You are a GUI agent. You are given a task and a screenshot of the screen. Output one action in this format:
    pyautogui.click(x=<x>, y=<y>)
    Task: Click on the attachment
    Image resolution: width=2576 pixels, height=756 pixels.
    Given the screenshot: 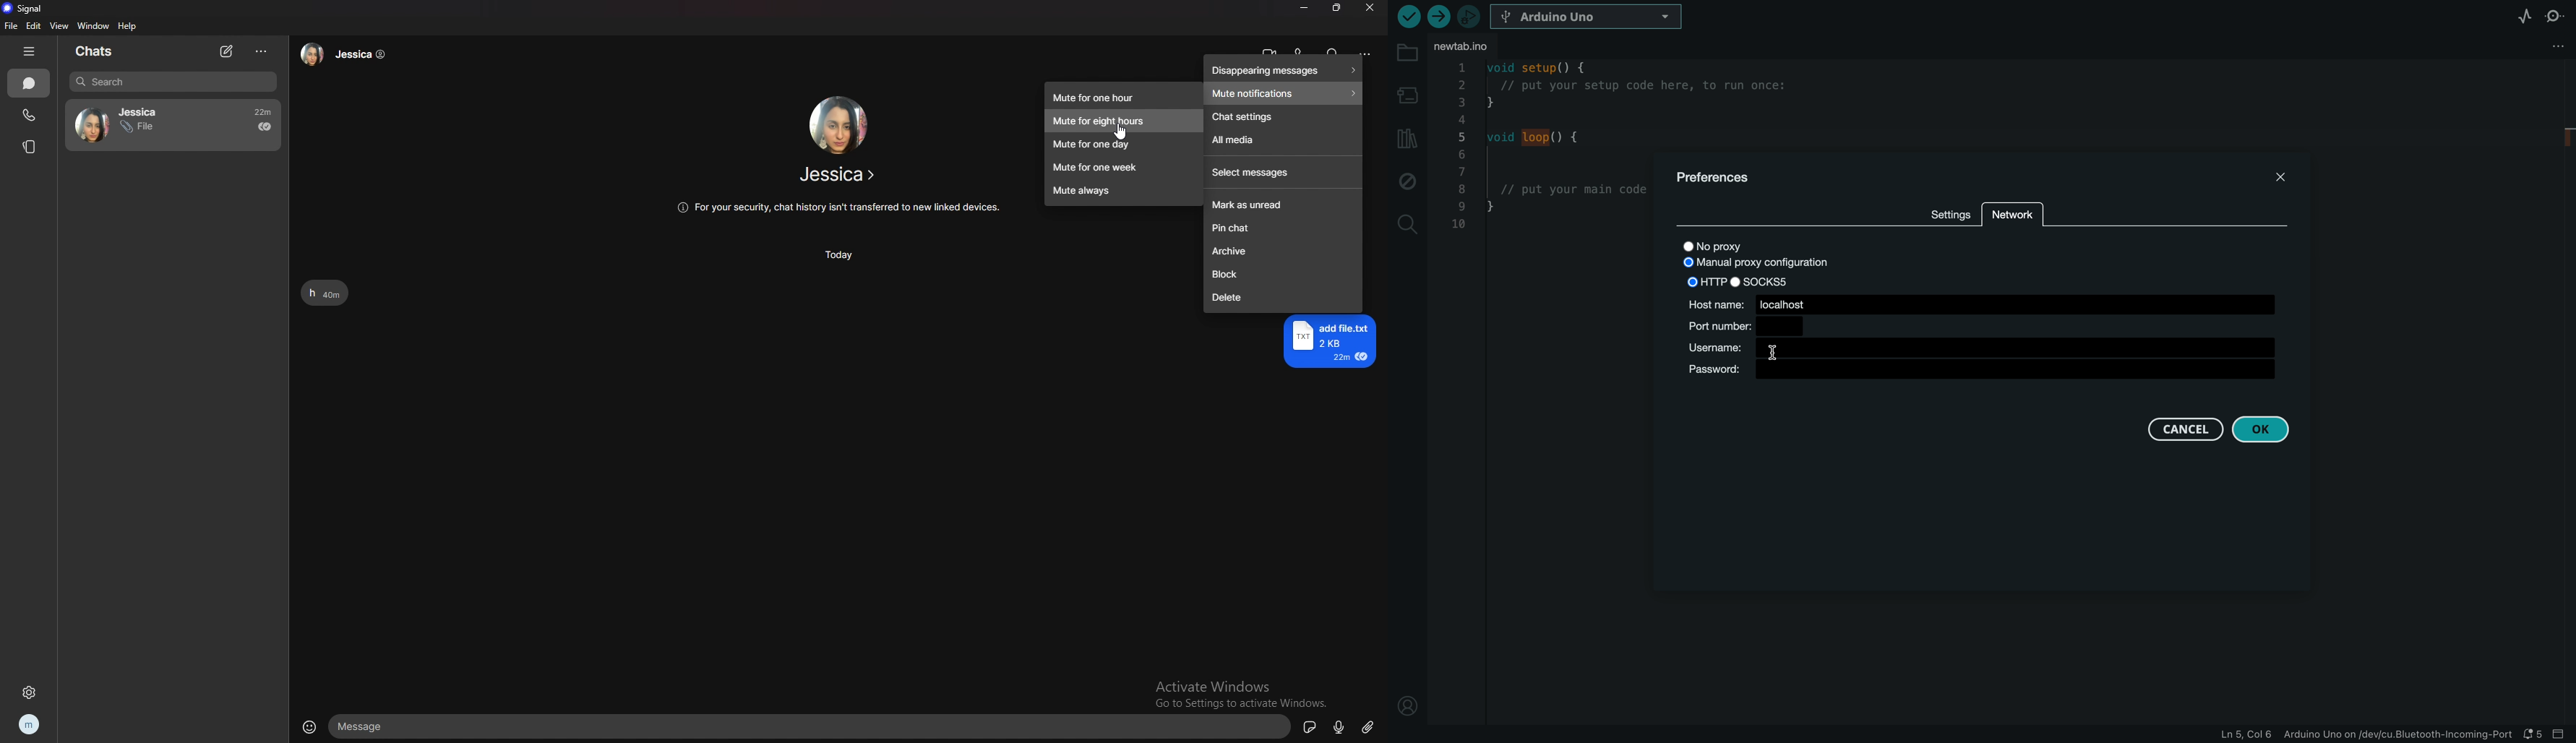 What is the action you would take?
    pyautogui.click(x=1368, y=726)
    